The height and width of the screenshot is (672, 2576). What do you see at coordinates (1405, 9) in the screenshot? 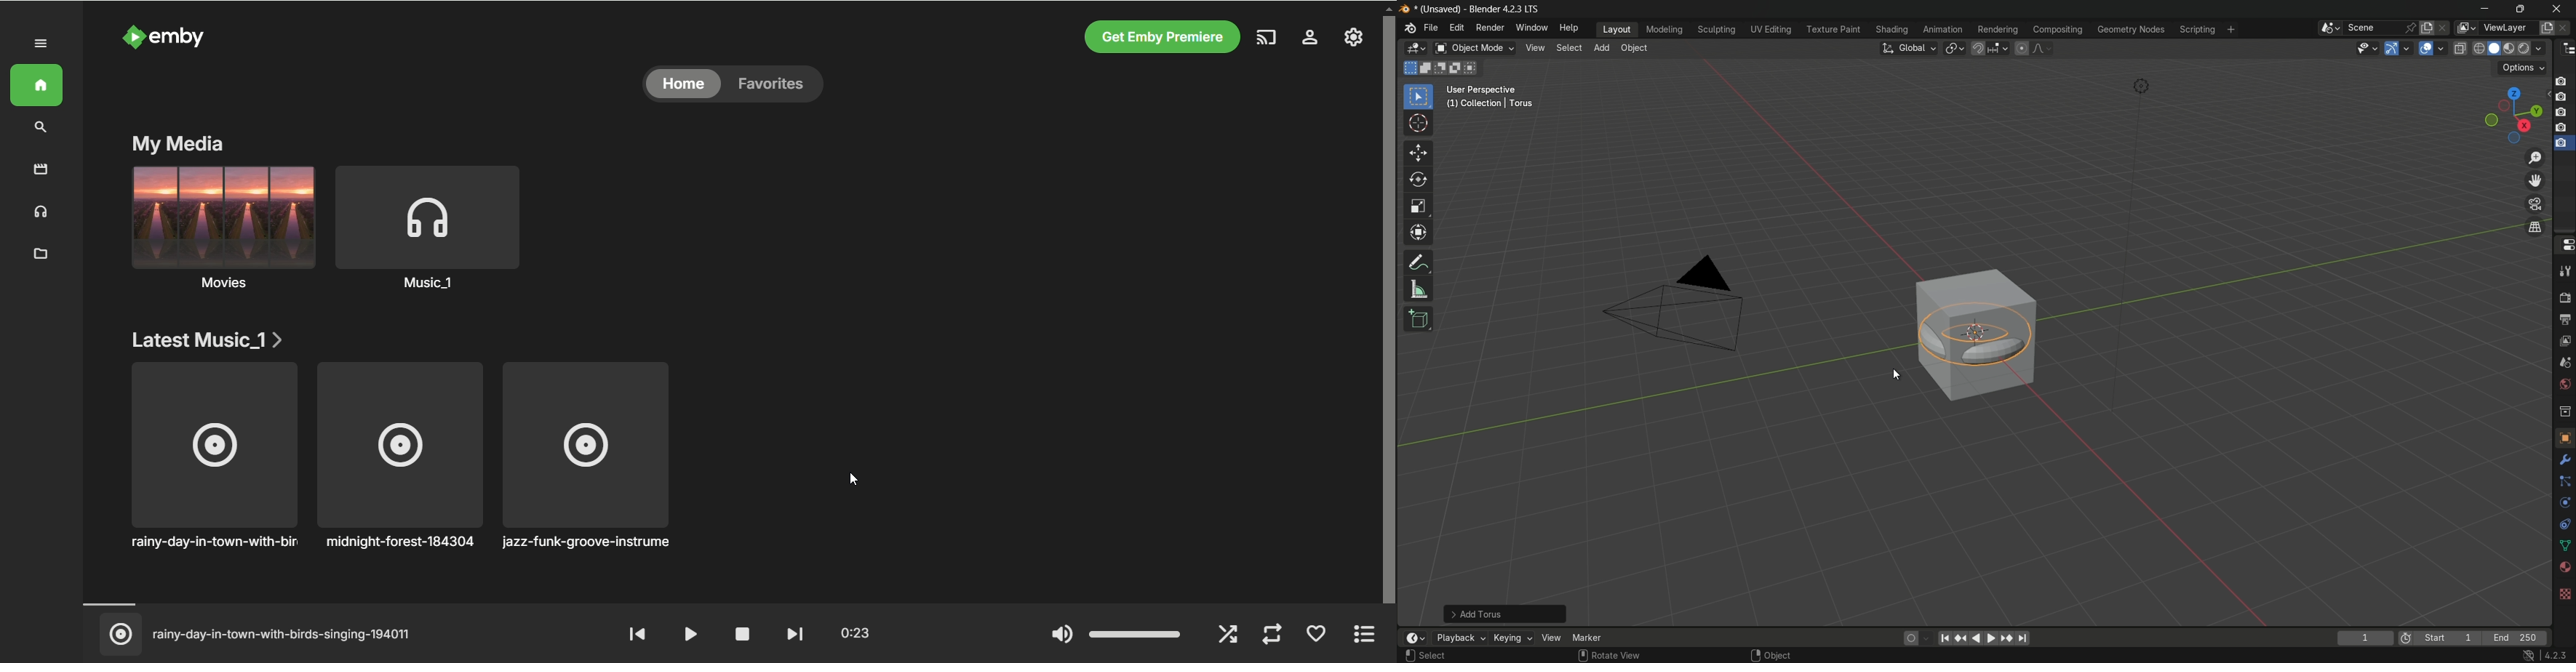
I see `logo` at bounding box center [1405, 9].